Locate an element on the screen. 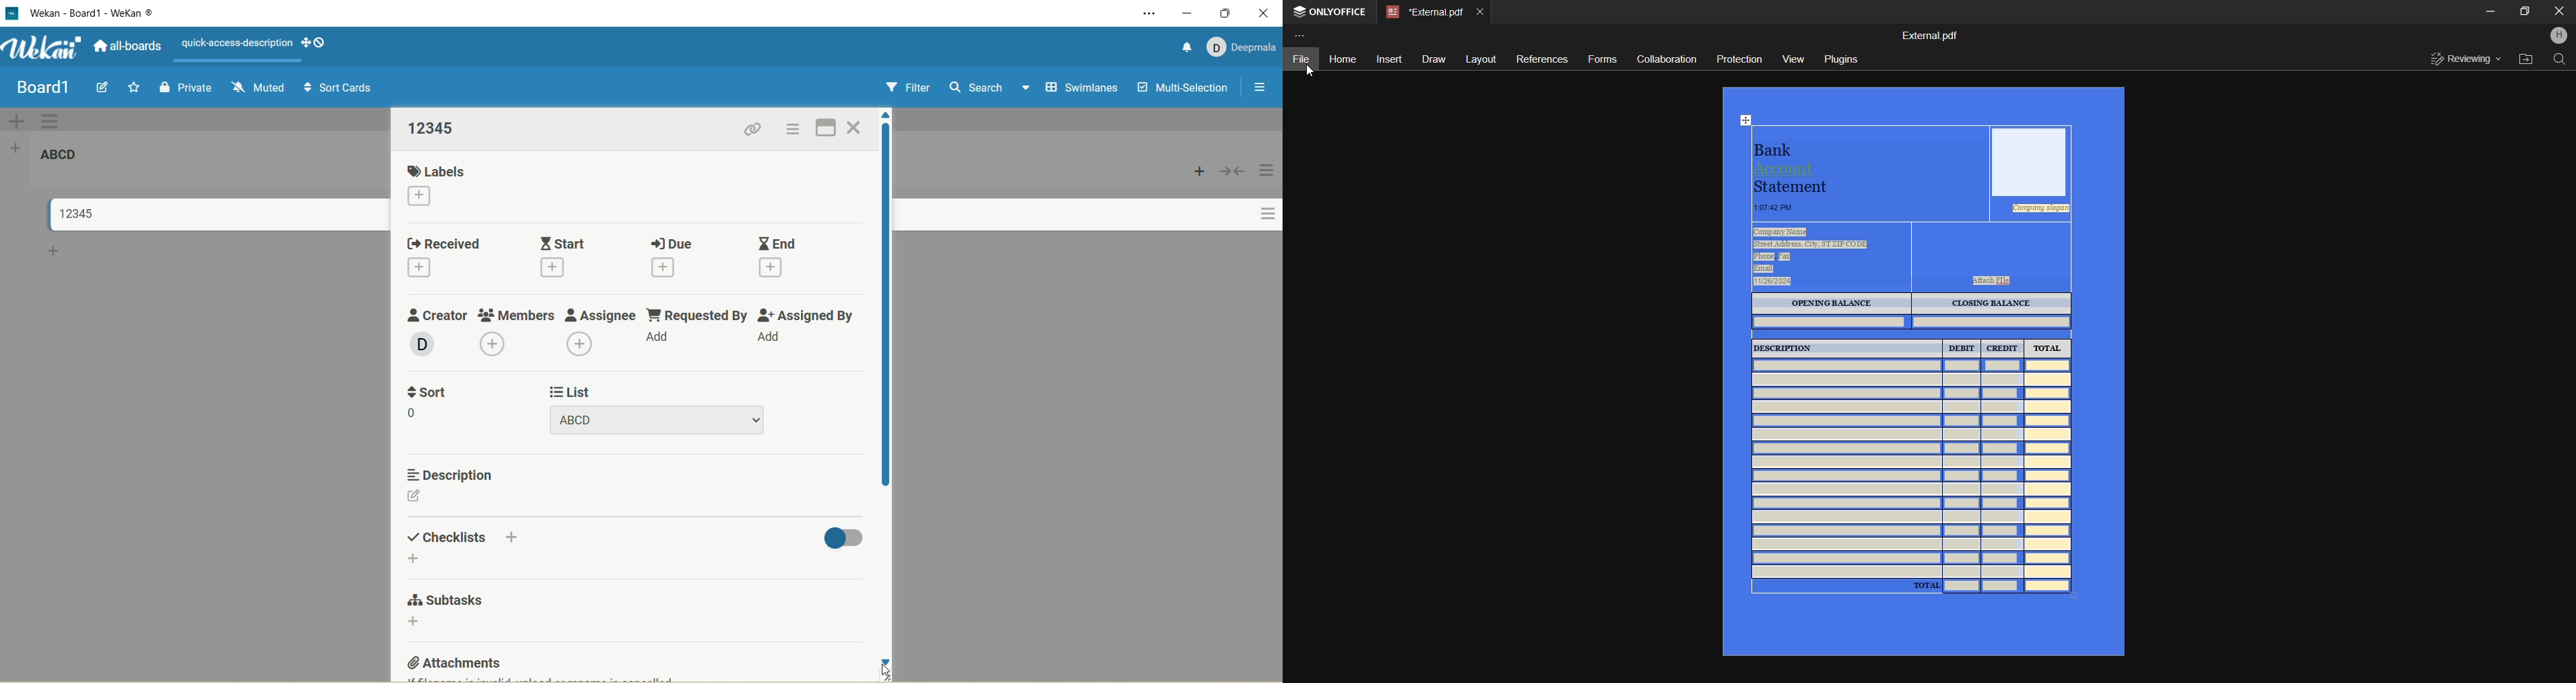  sort is located at coordinates (430, 393).